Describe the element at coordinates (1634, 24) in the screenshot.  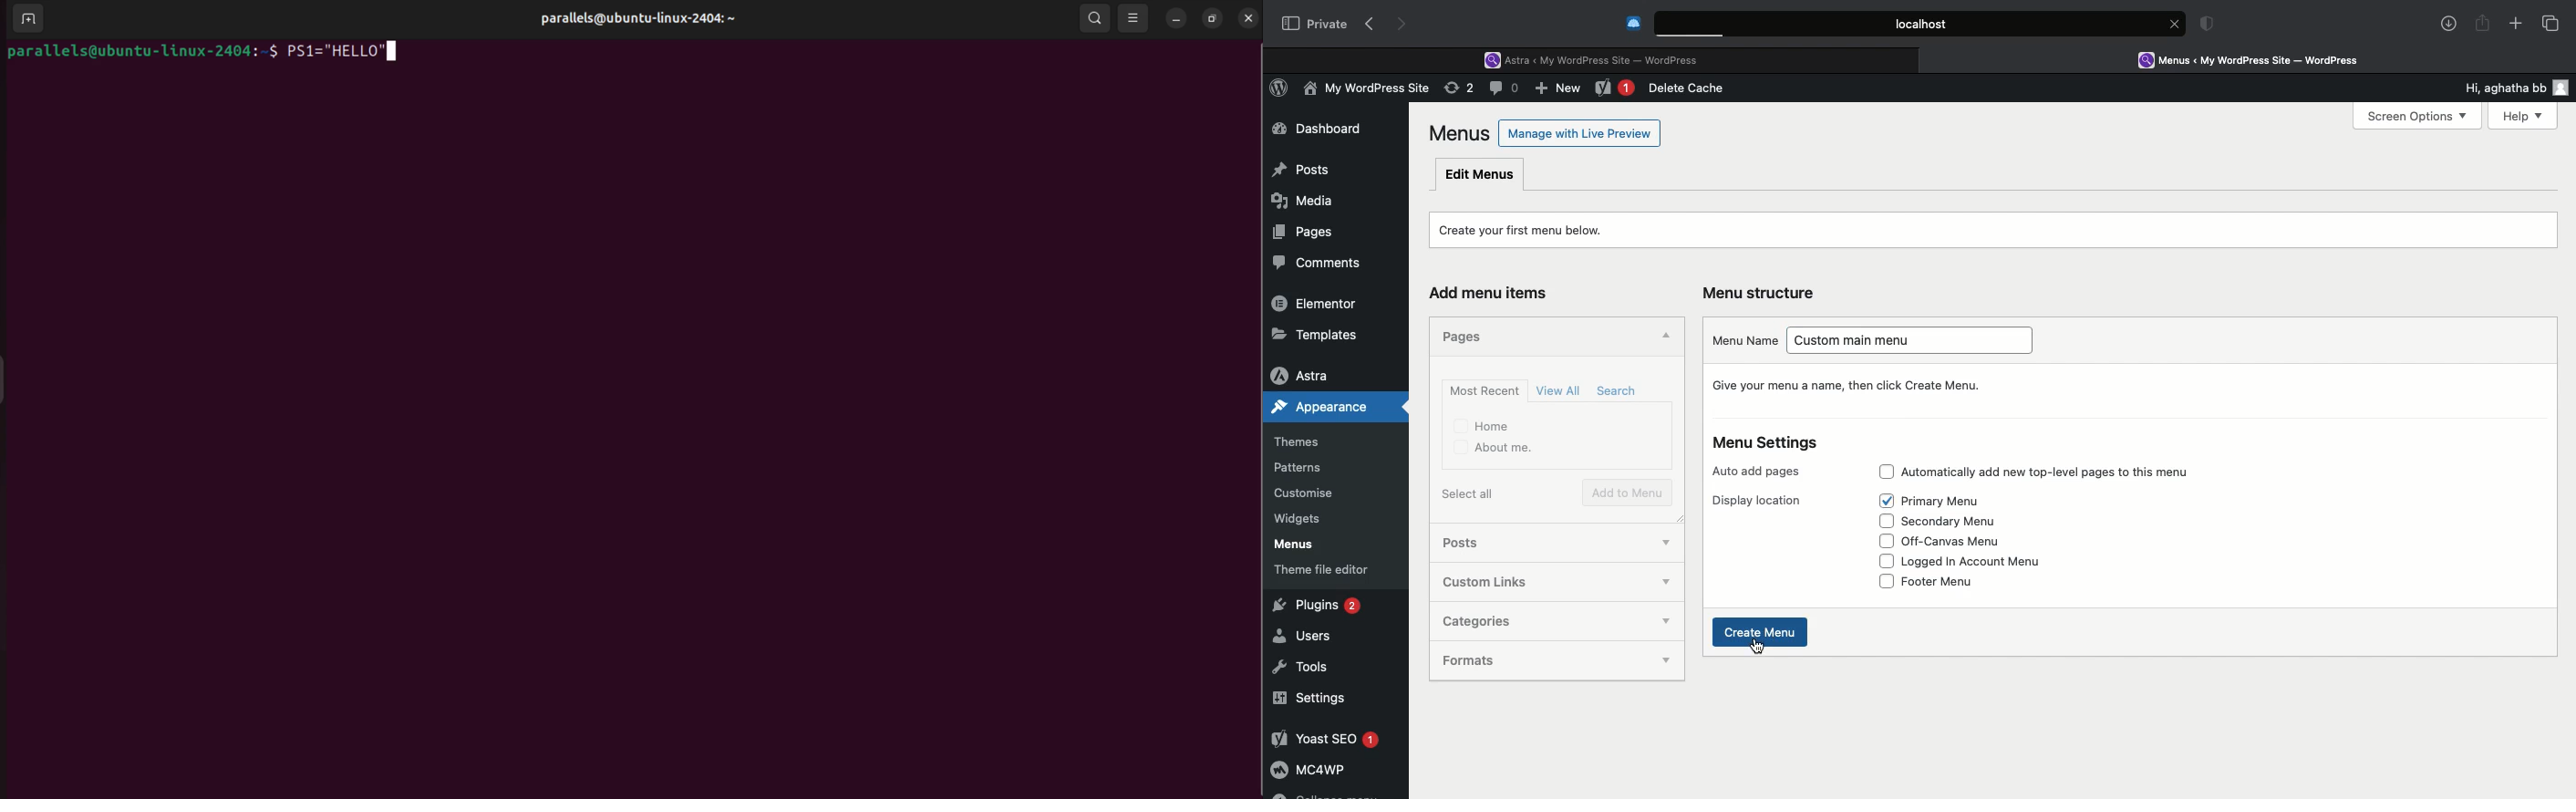
I see `Cold turkey` at that location.